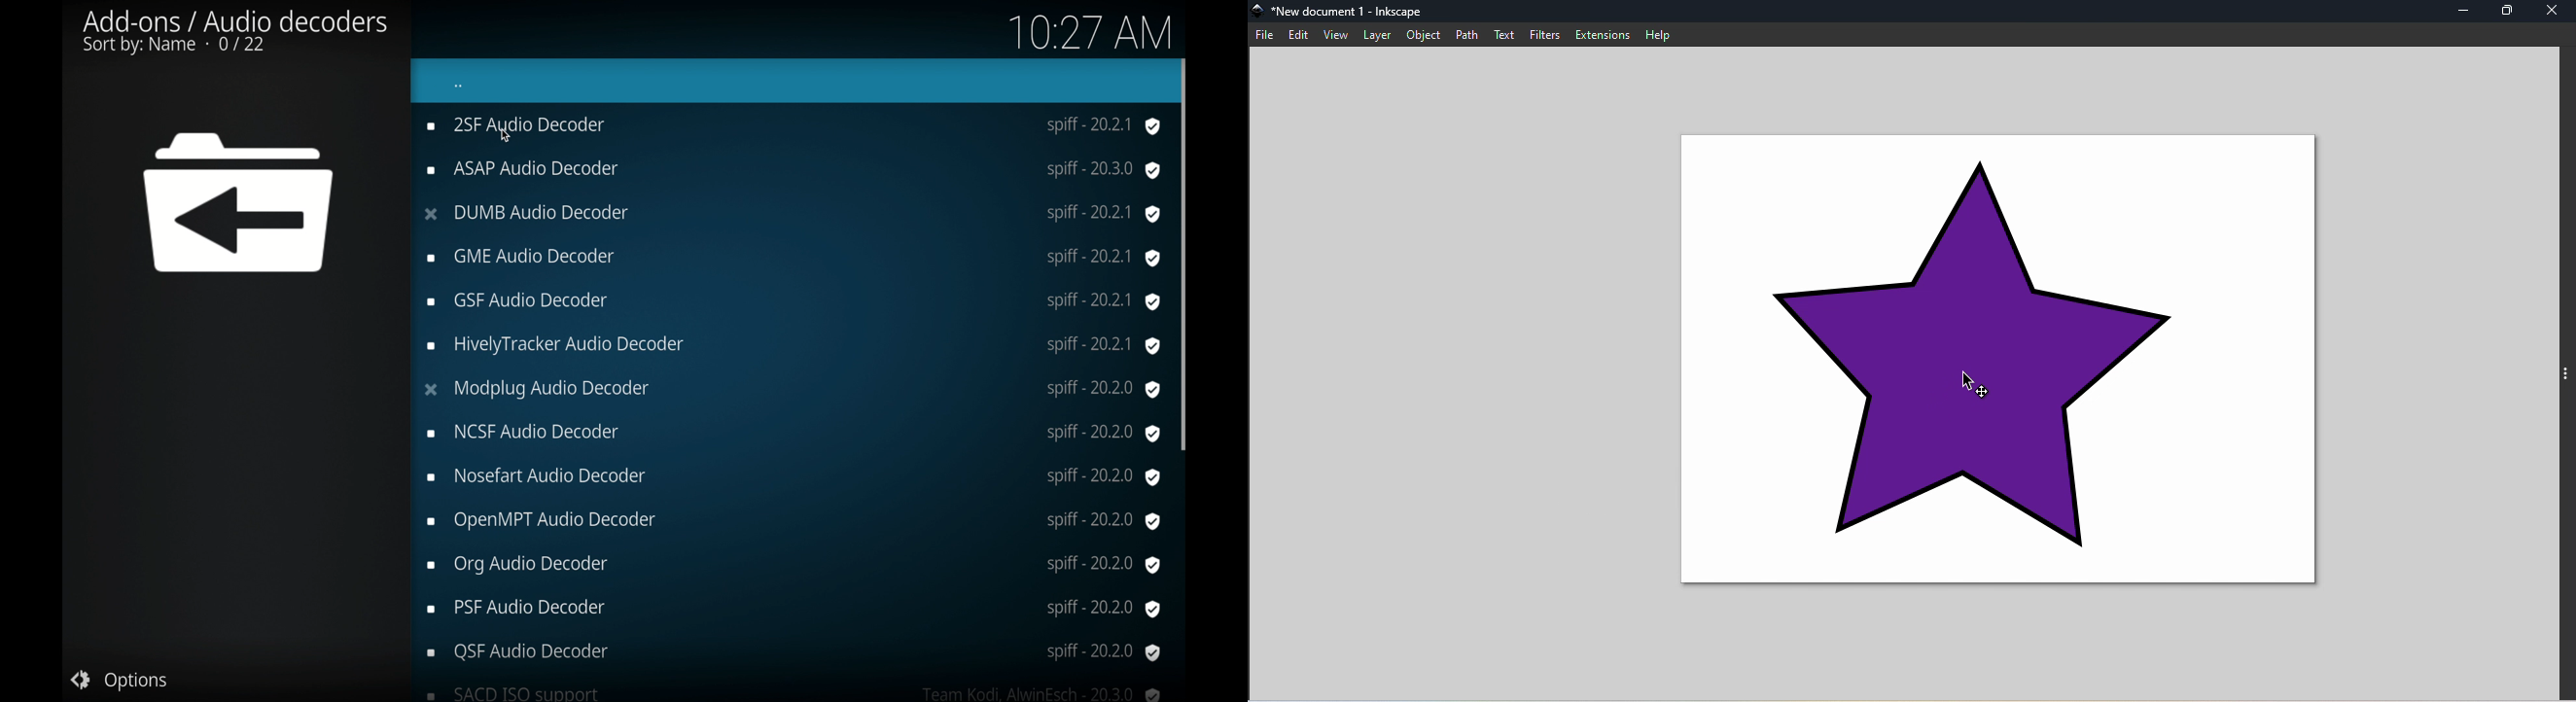 The image size is (2576, 728). What do you see at coordinates (794, 302) in the screenshot?
I see `gif audio decoder` at bounding box center [794, 302].